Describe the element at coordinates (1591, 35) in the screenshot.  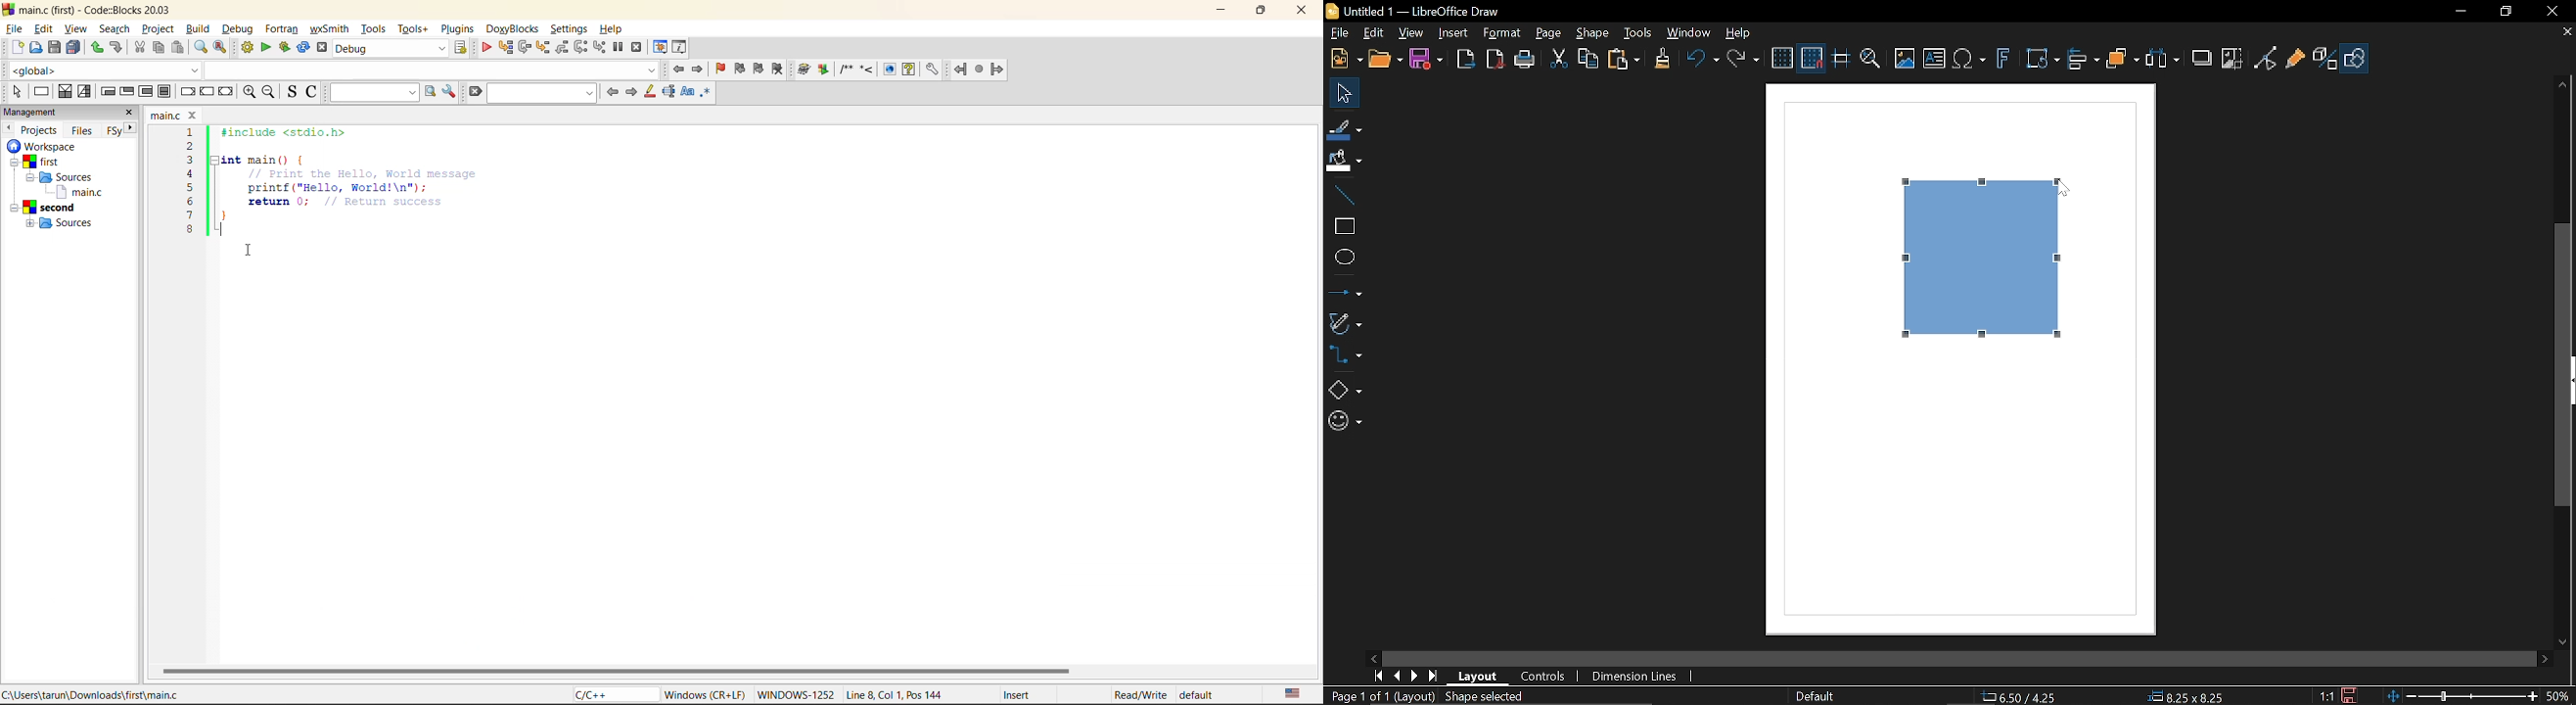
I see `Shape` at that location.